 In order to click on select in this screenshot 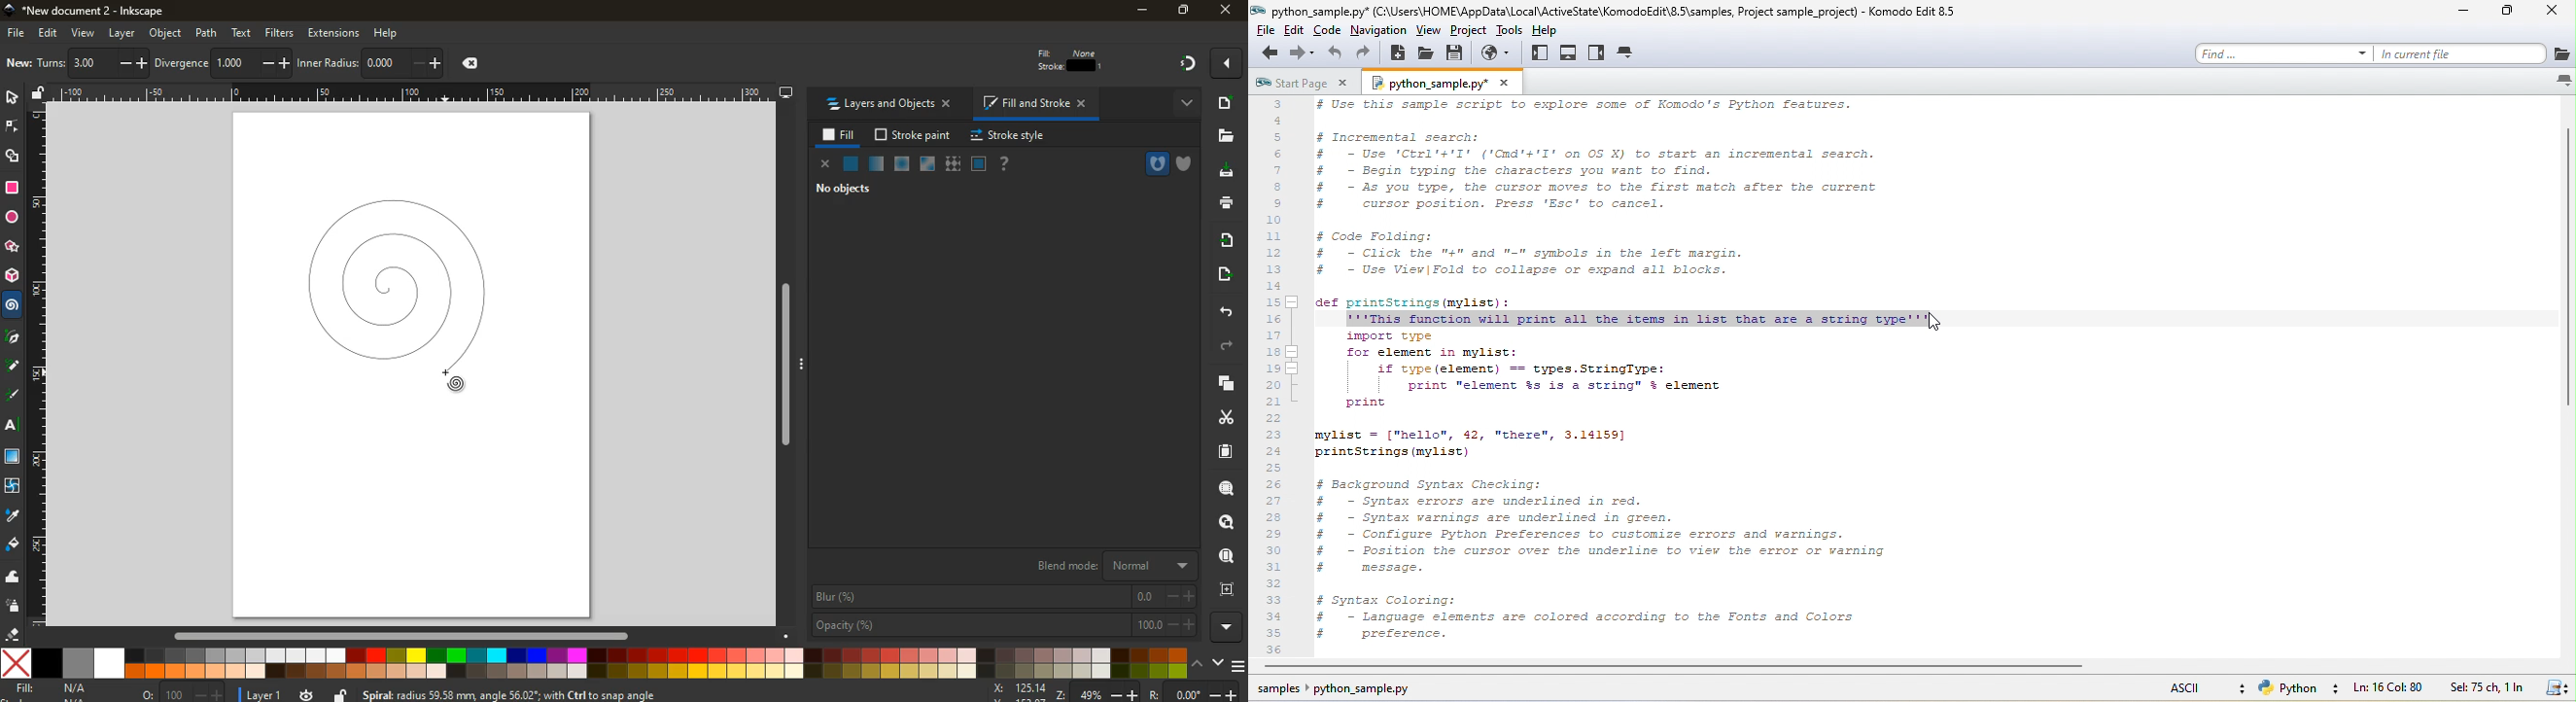, I will do `click(133, 65)`.